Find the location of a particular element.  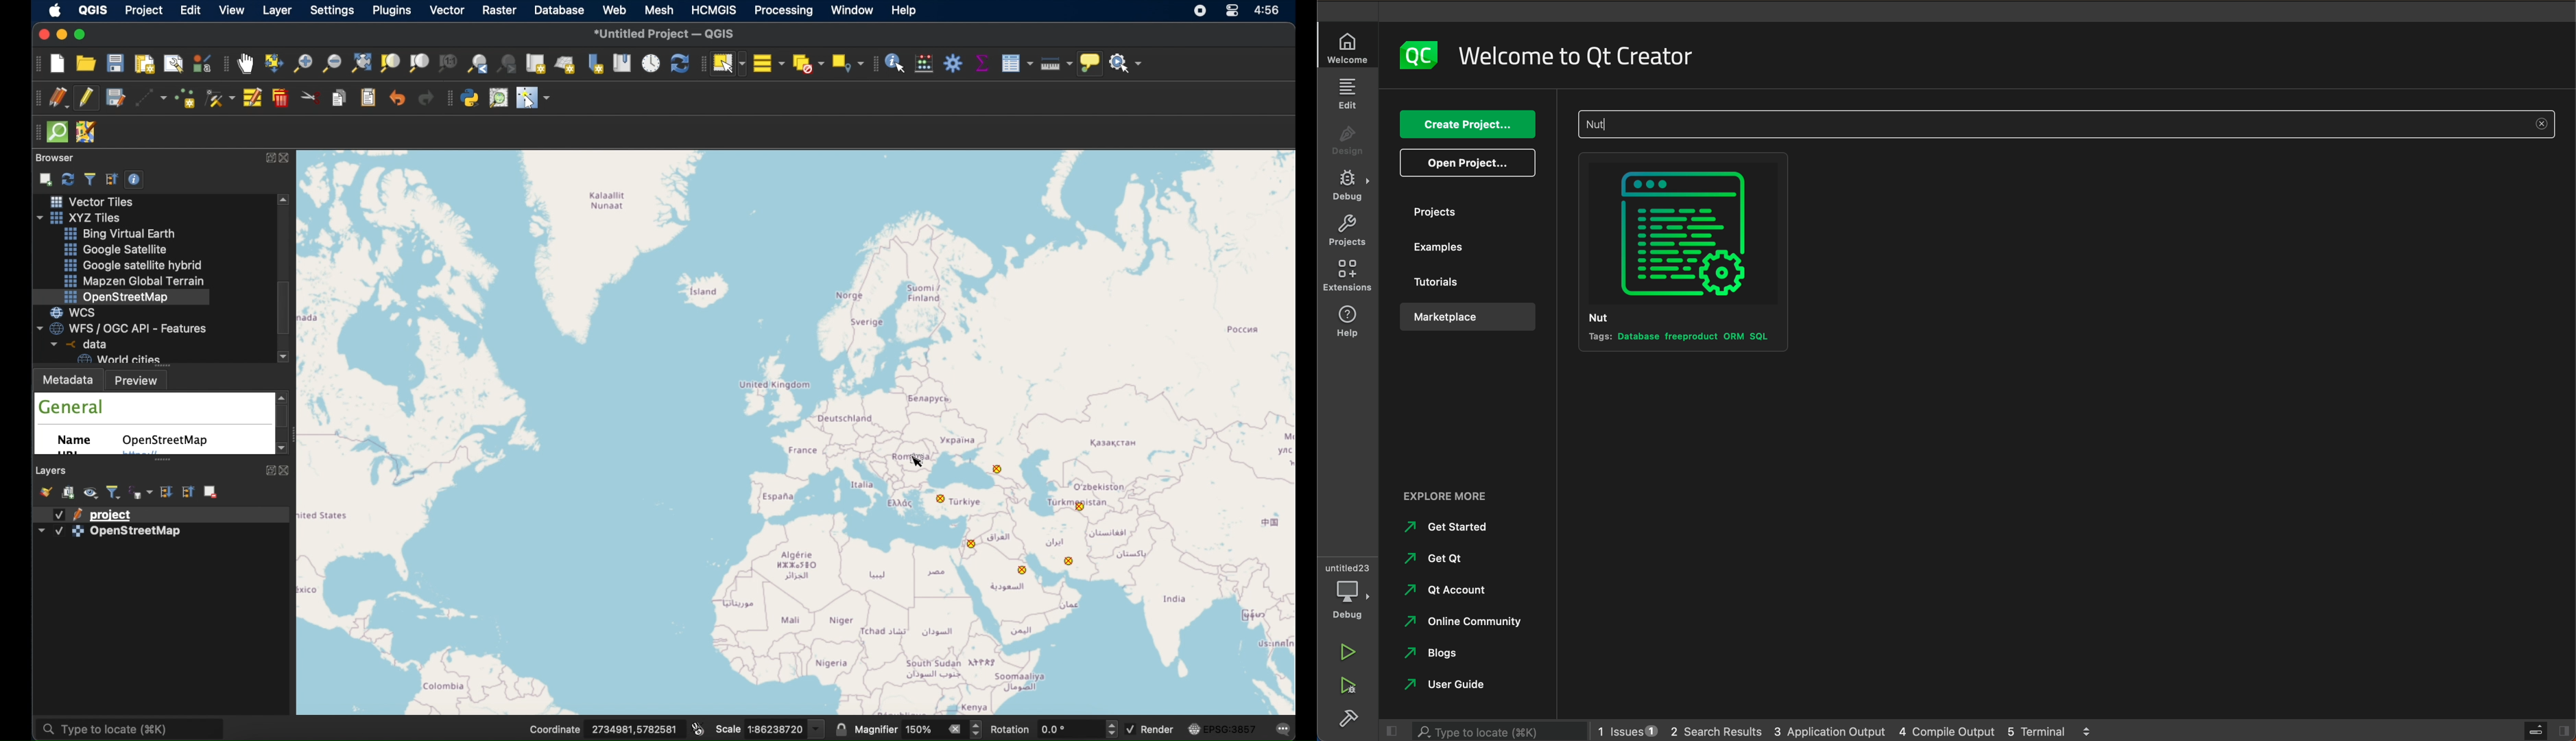

select feature by area or single click is located at coordinates (728, 62).